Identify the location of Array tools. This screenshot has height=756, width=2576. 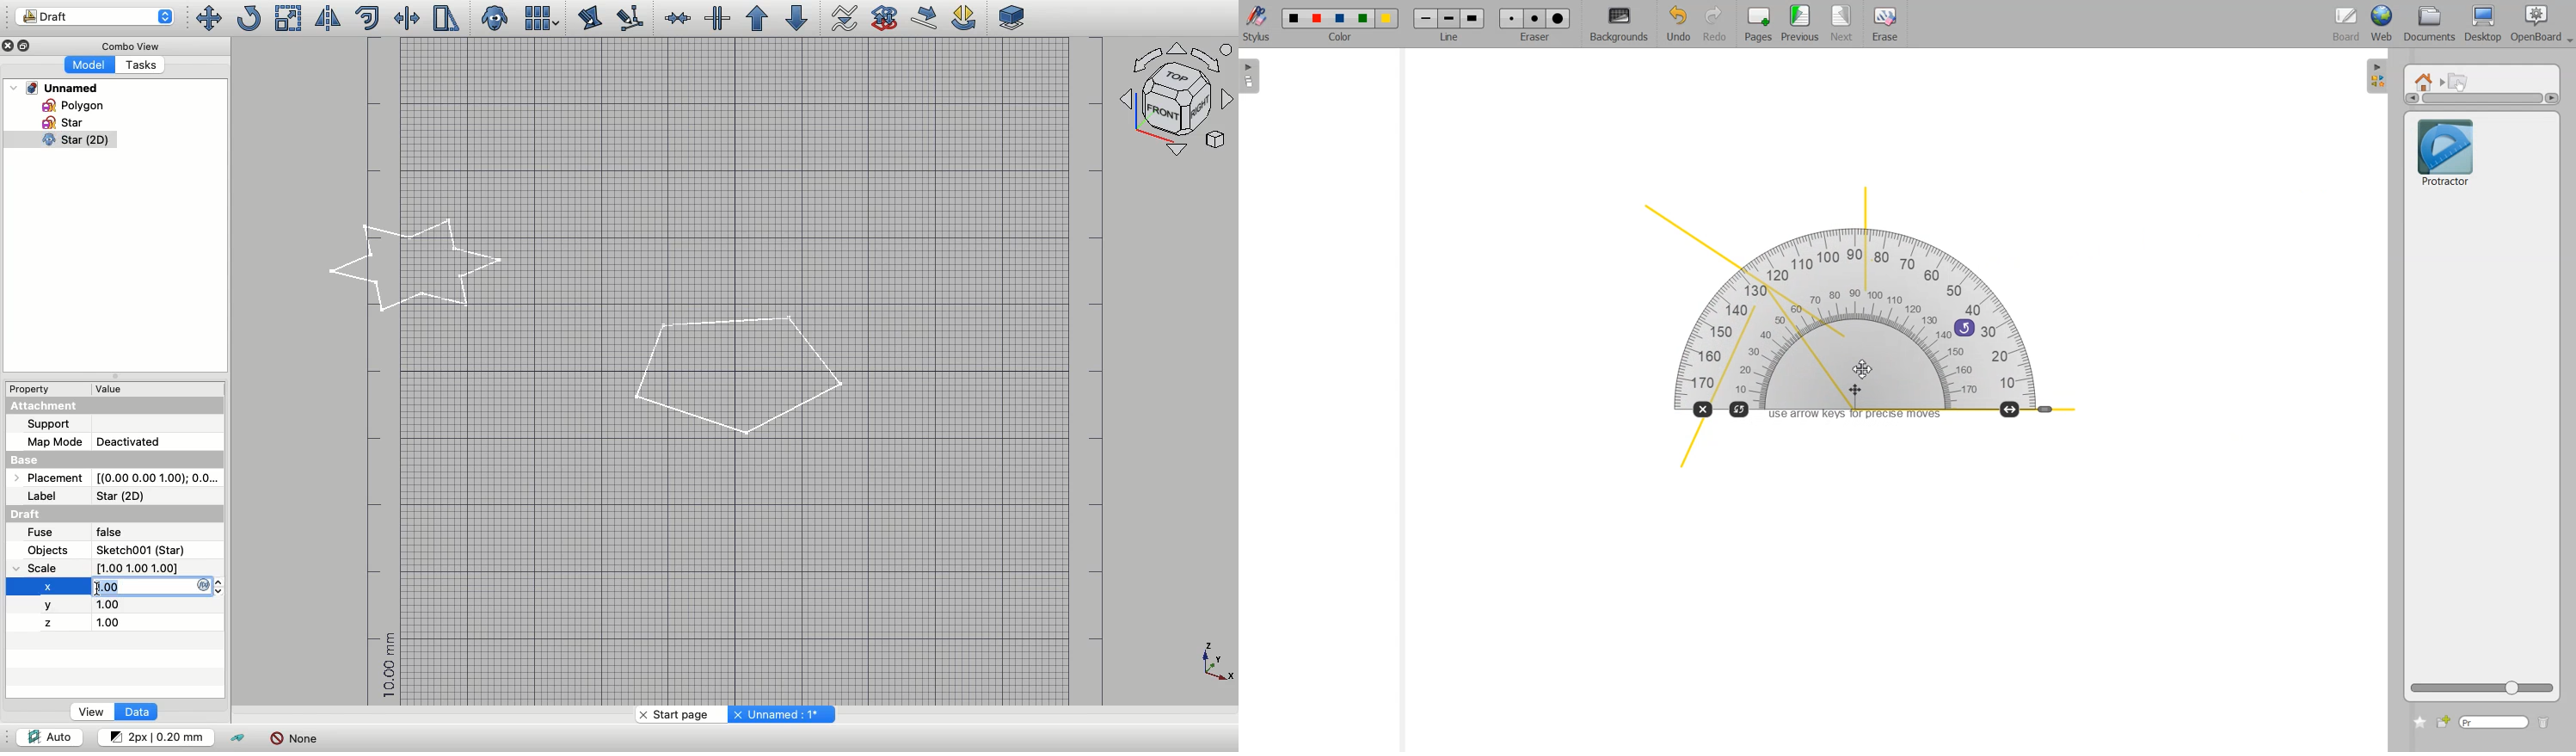
(539, 18).